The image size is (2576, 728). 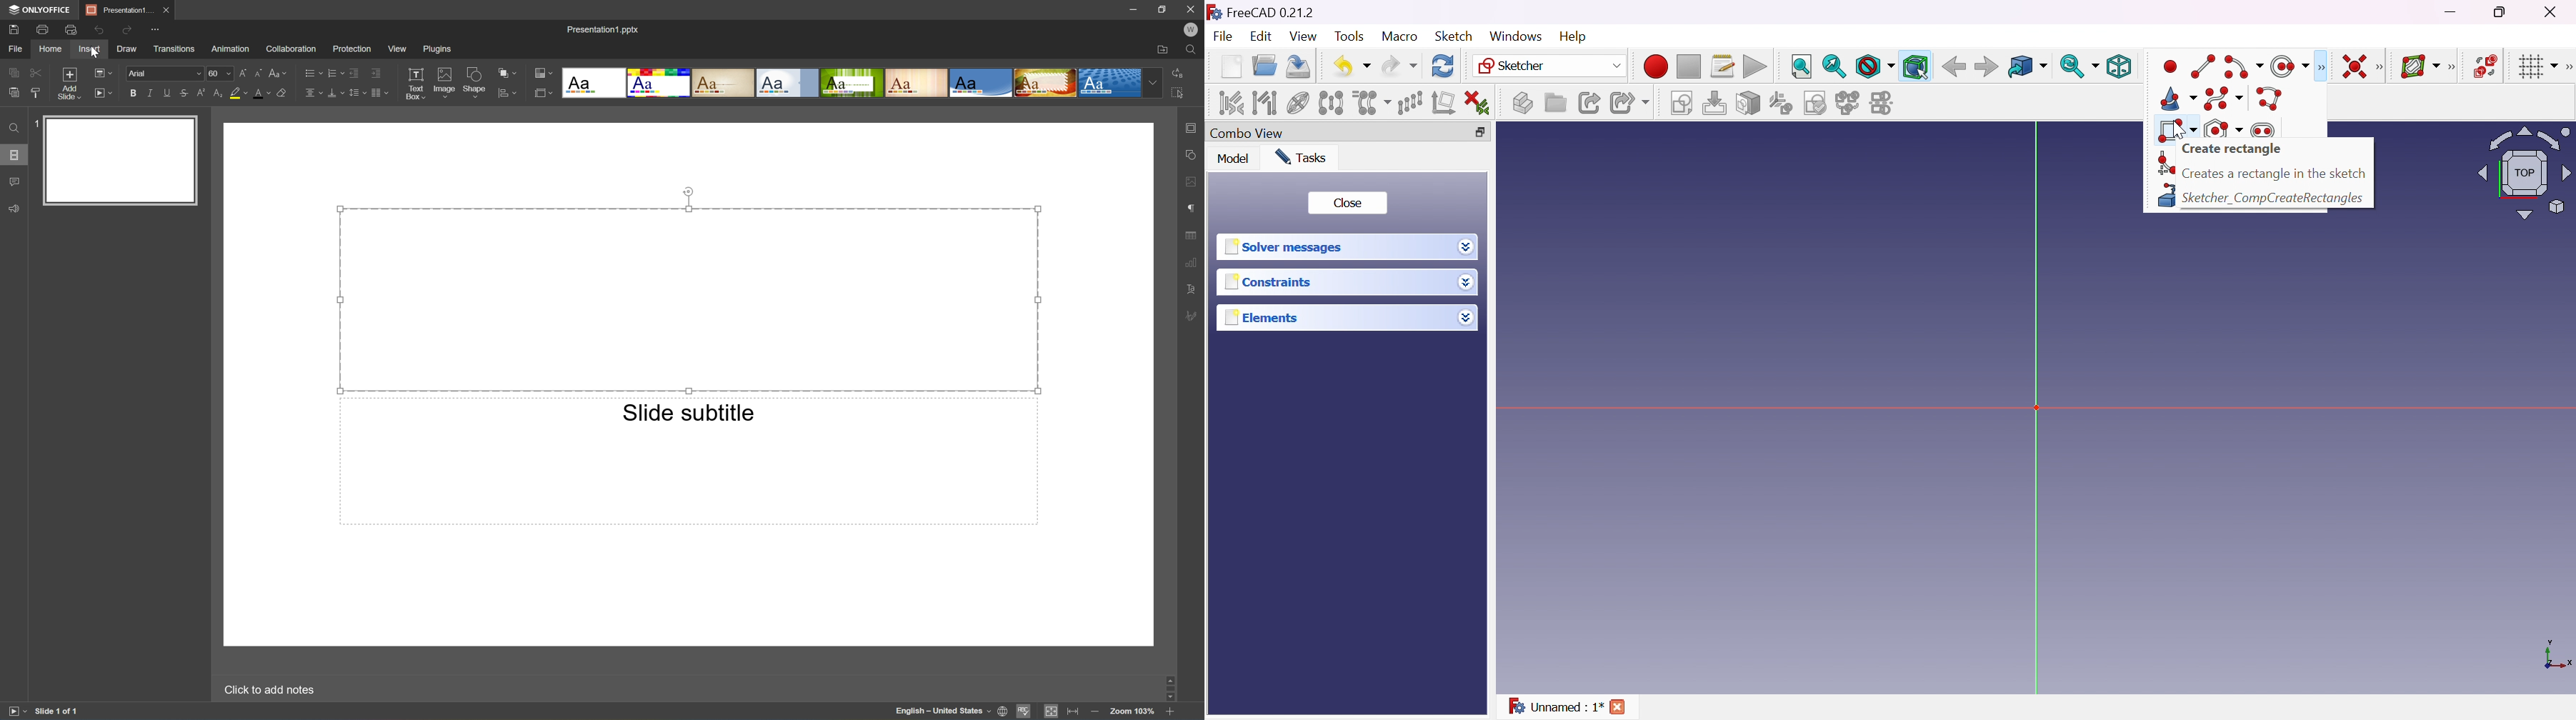 I want to click on Create arc, so click(x=2237, y=66).